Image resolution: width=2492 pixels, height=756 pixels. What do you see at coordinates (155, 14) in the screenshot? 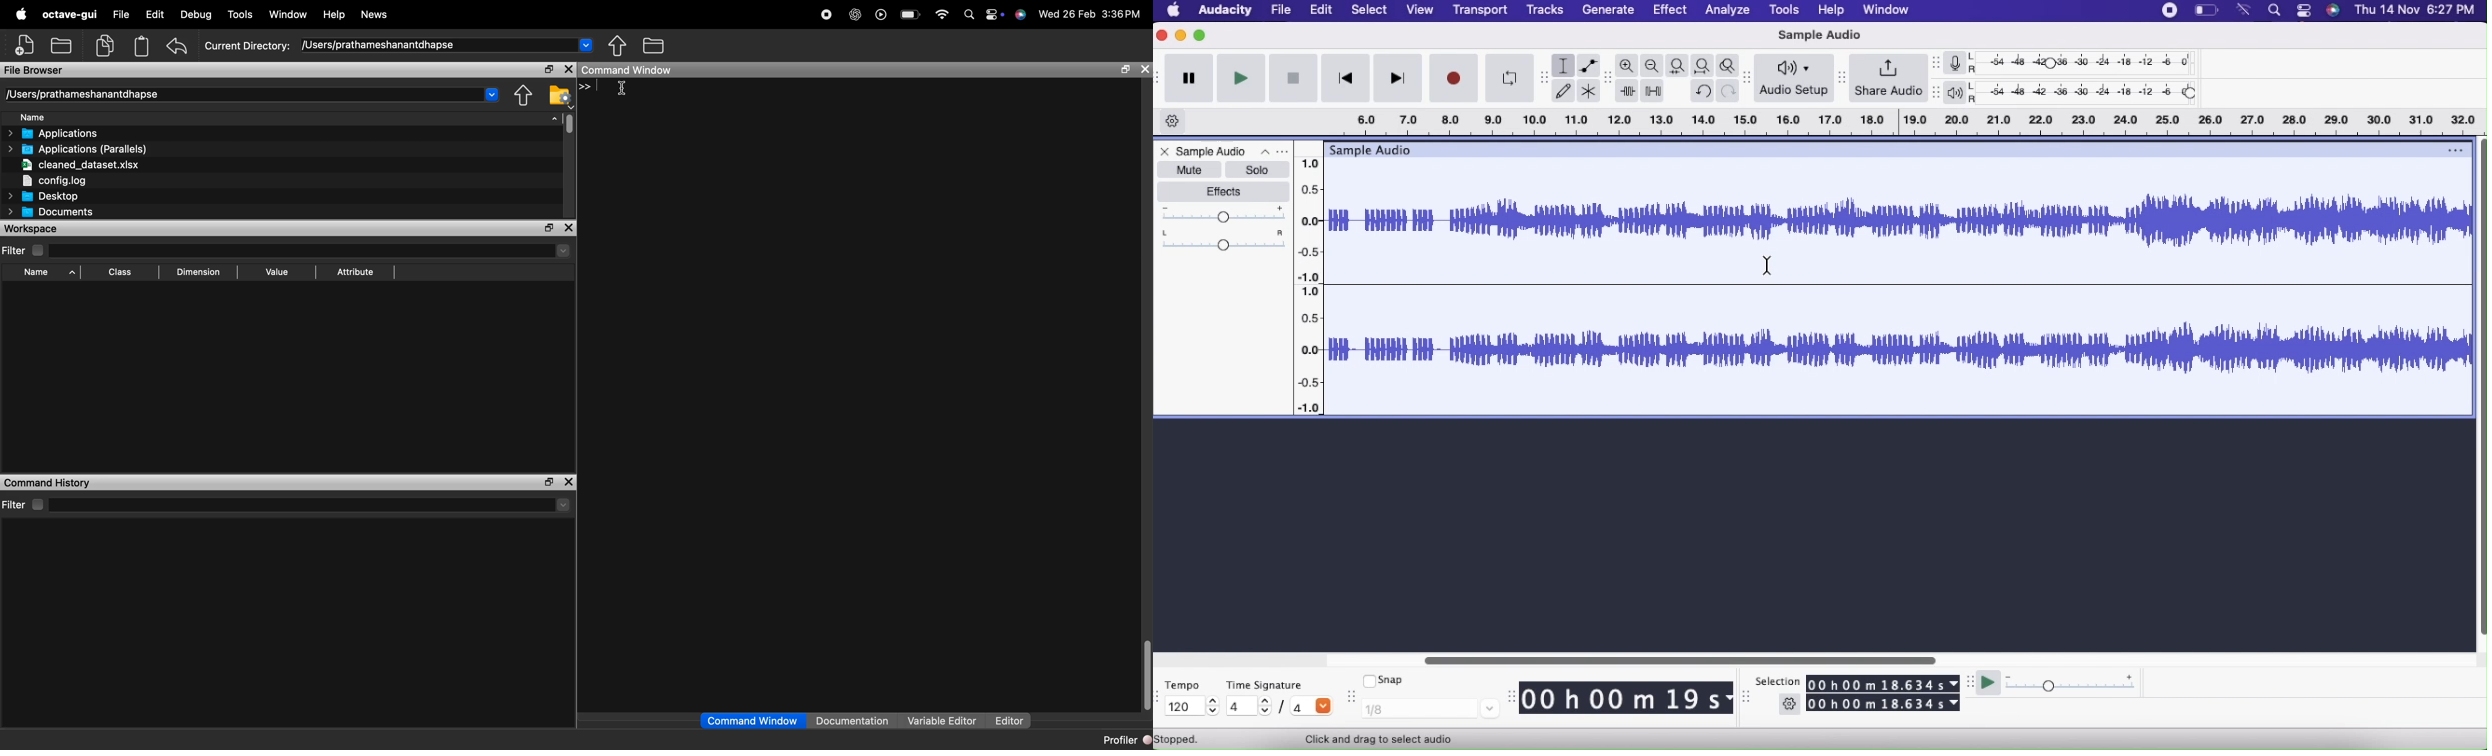
I see `Edit` at bounding box center [155, 14].